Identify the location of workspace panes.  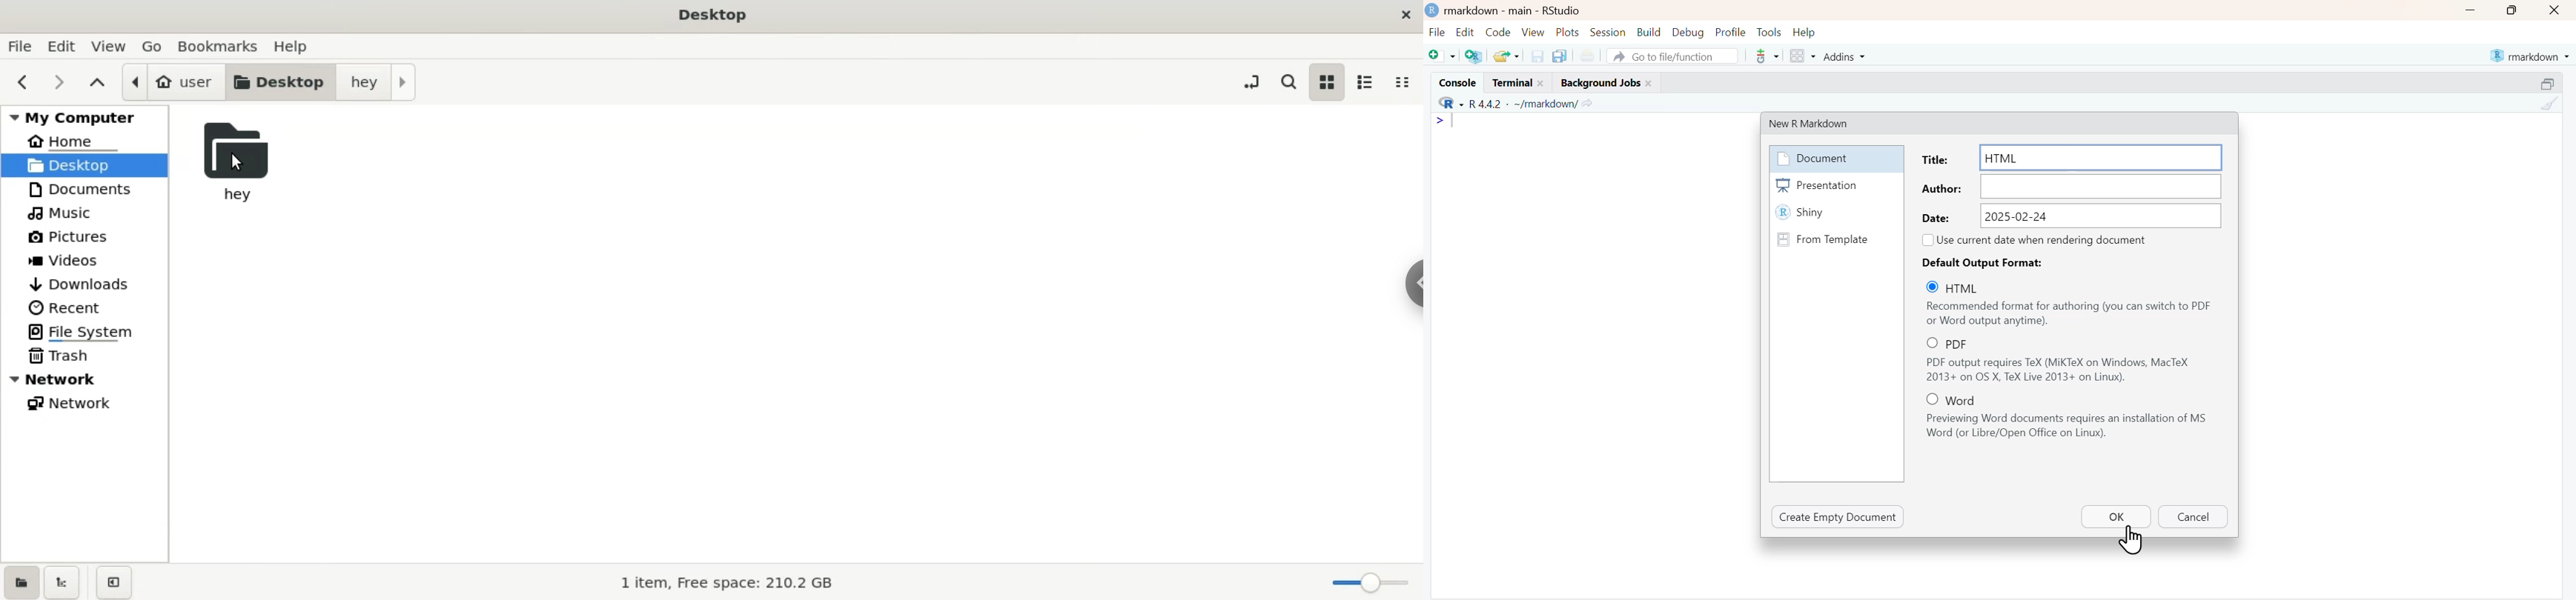
(1802, 56).